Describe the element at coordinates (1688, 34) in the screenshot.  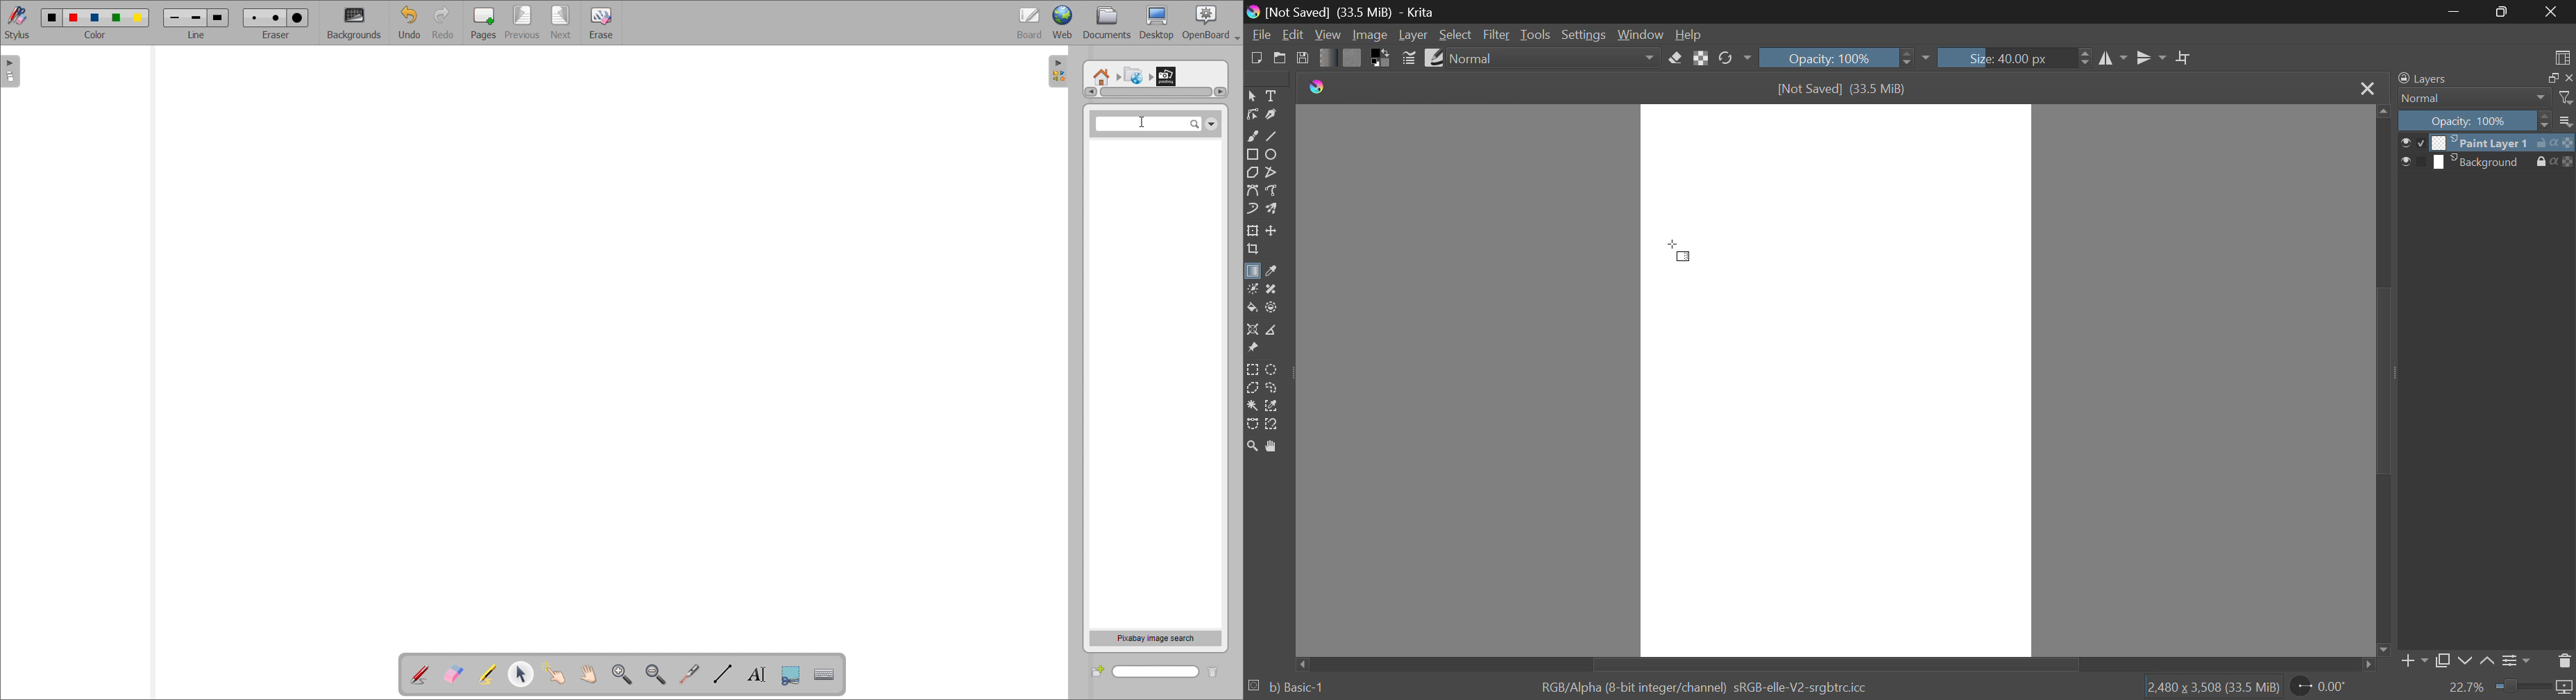
I see `Help` at that location.